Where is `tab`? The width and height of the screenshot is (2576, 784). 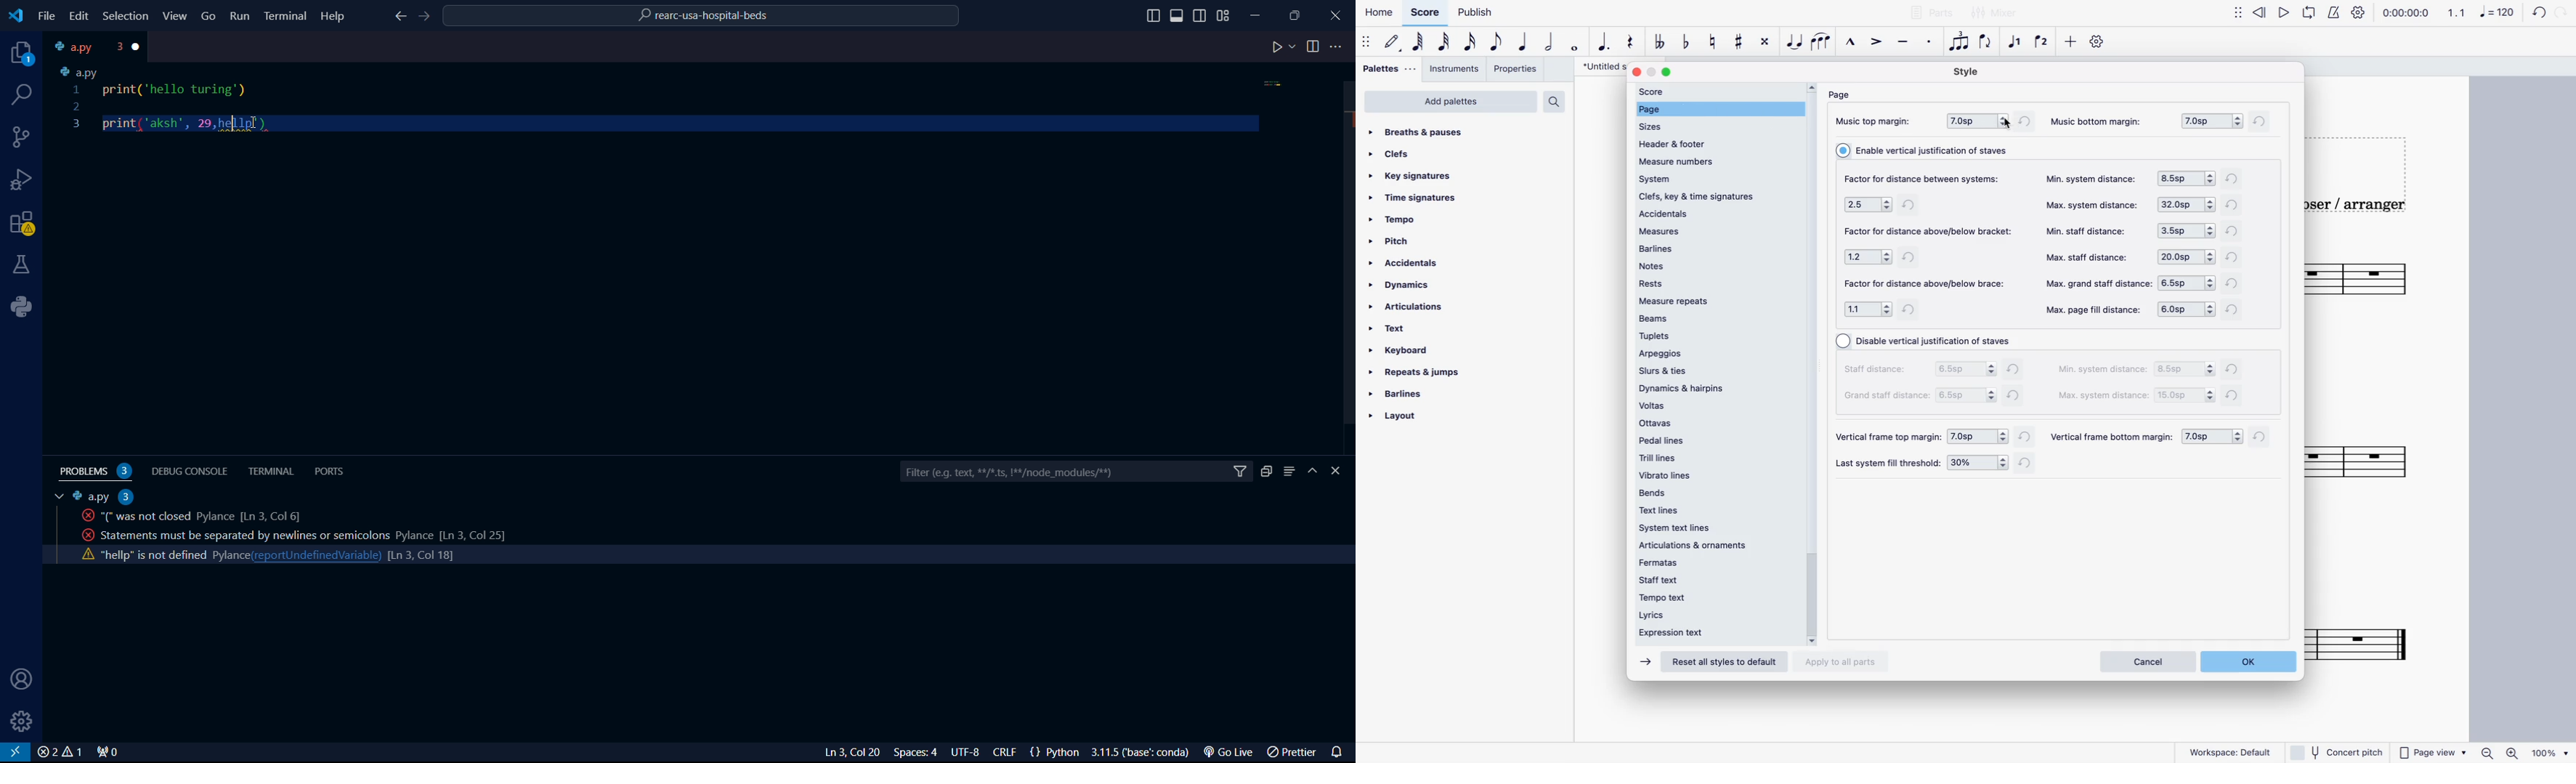 tab is located at coordinates (85, 47).